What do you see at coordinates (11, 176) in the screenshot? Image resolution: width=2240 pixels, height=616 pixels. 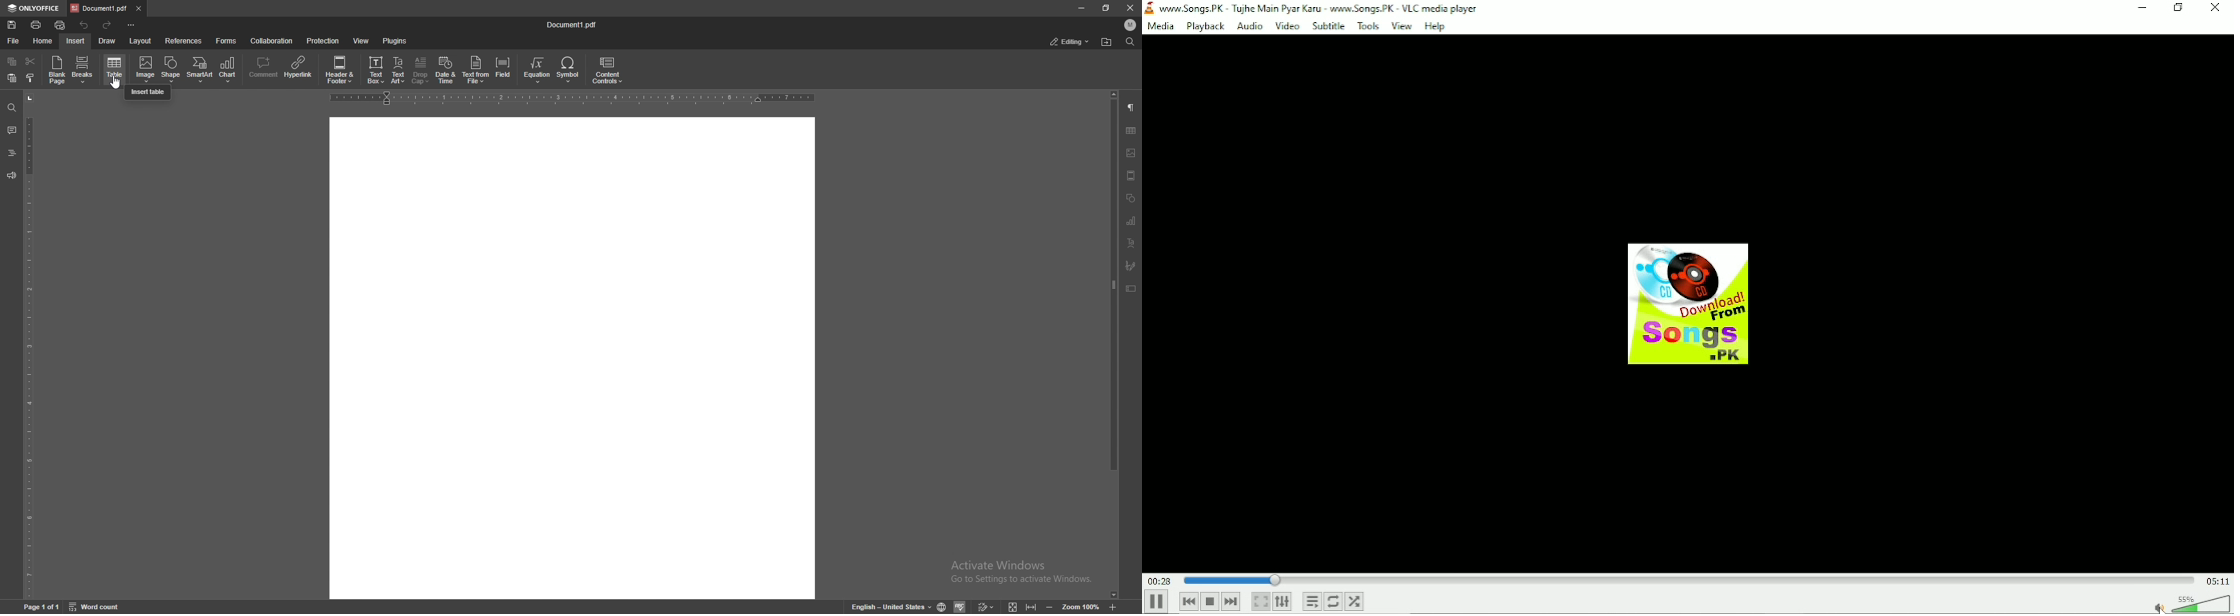 I see `feedback` at bounding box center [11, 176].